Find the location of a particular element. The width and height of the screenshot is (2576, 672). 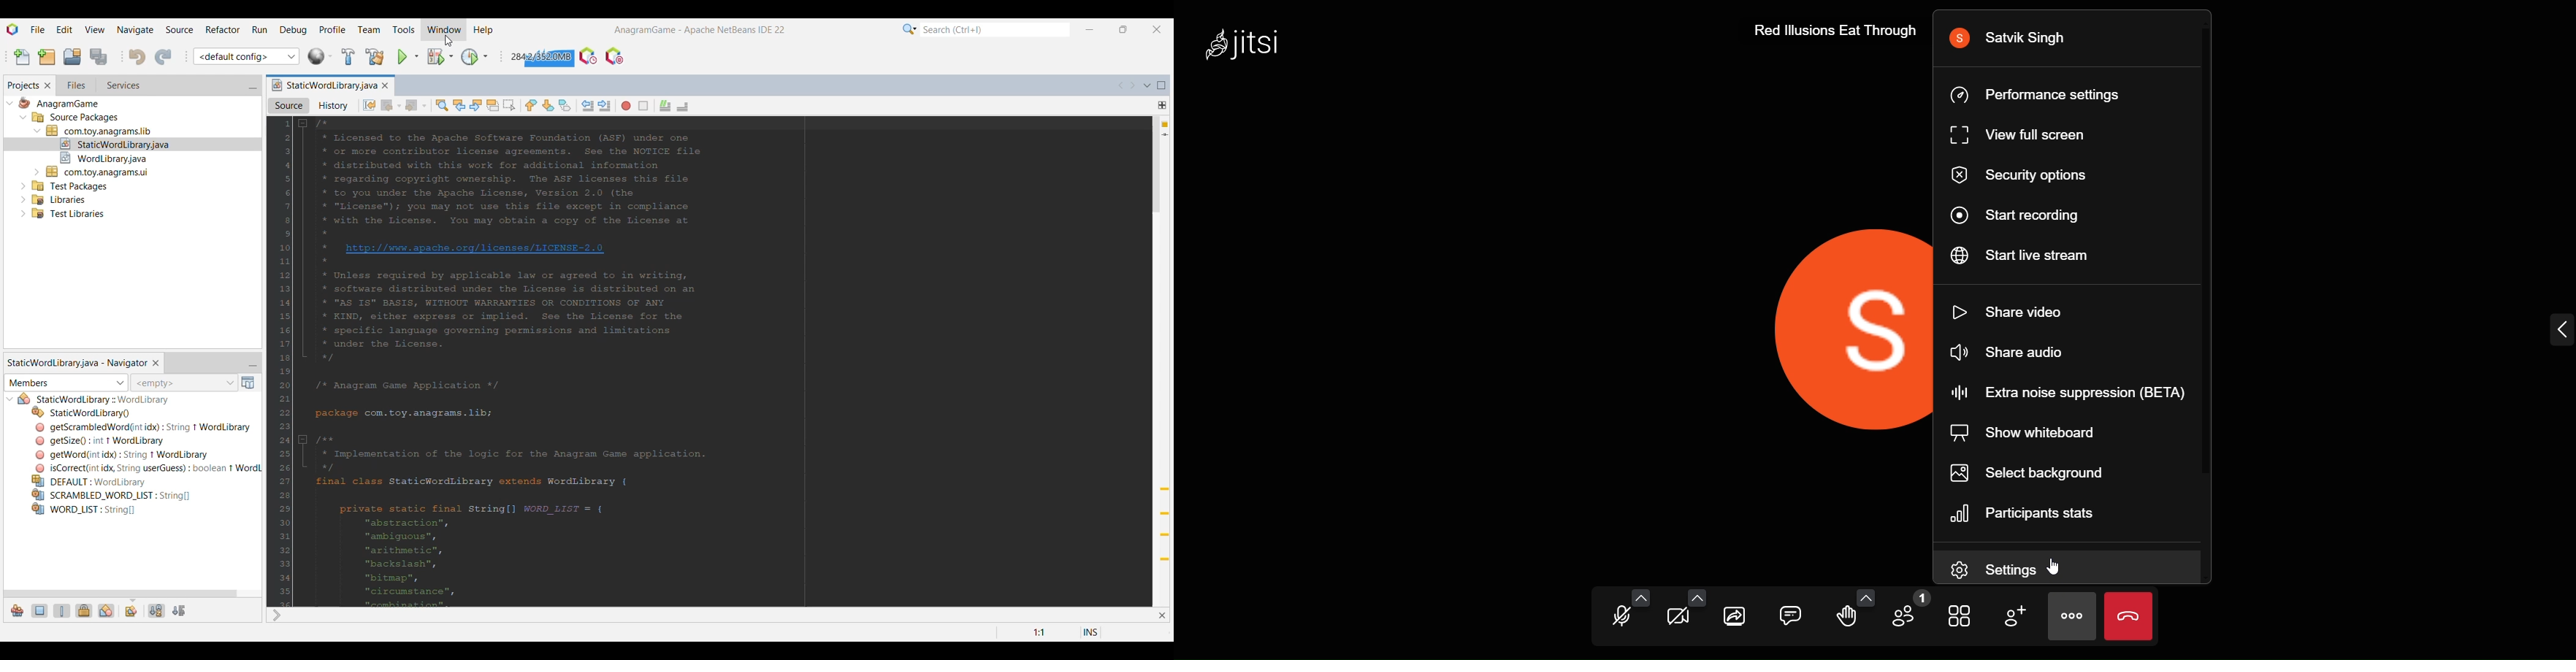

participant stat is located at coordinates (2029, 513).